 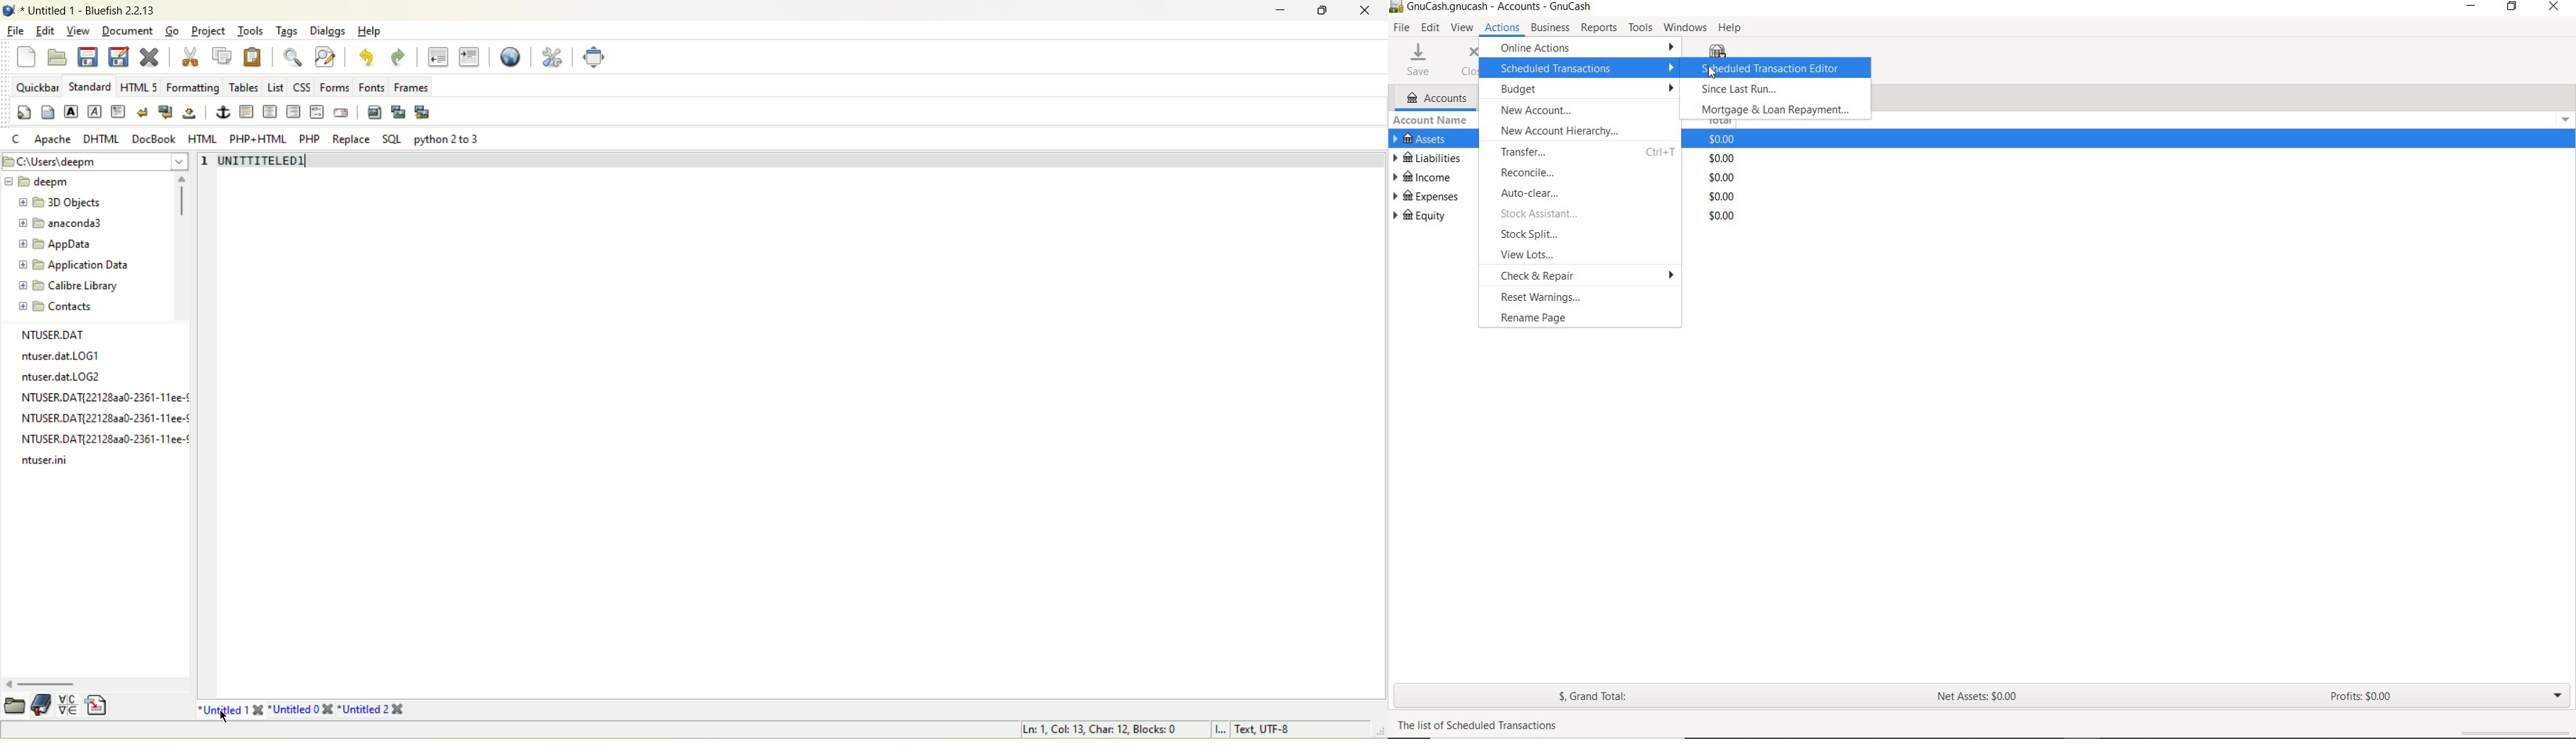 What do you see at coordinates (46, 459) in the screenshot?
I see `log` at bounding box center [46, 459].